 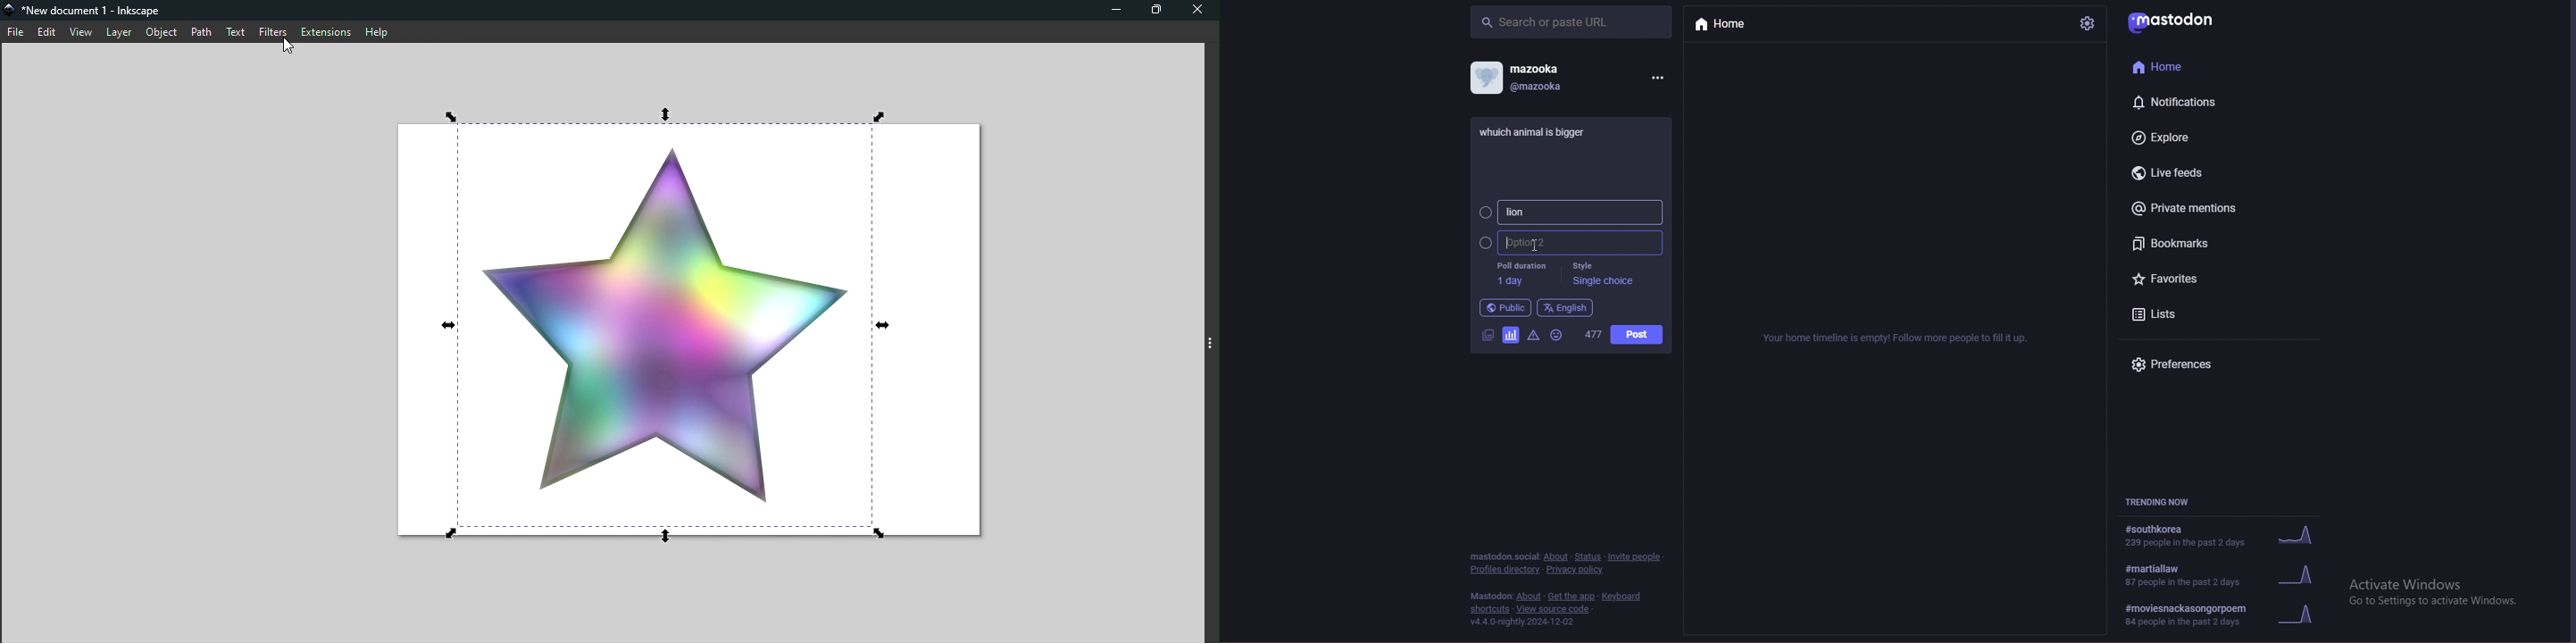 What do you see at coordinates (2086, 23) in the screenshot?
I see `settings` at bounding box center [2086, 23].